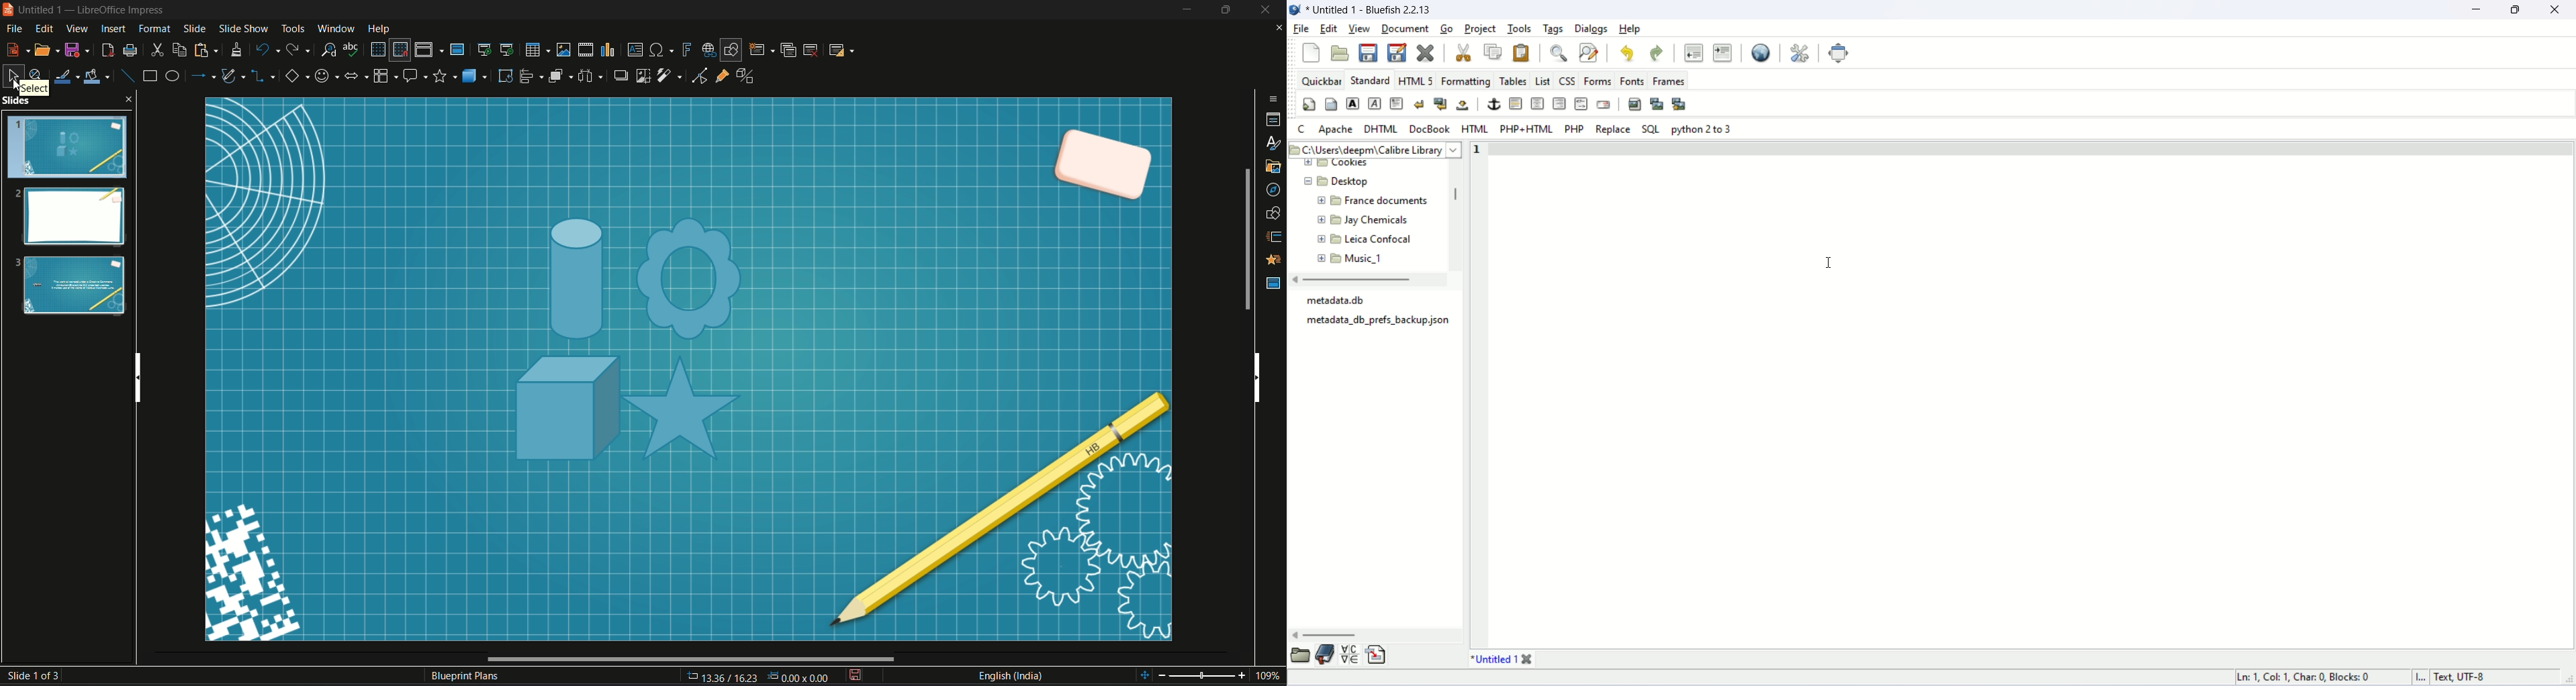 The width and height of the screenshot is (2576, 700). I want to click on insert chart, so click(607, 50).